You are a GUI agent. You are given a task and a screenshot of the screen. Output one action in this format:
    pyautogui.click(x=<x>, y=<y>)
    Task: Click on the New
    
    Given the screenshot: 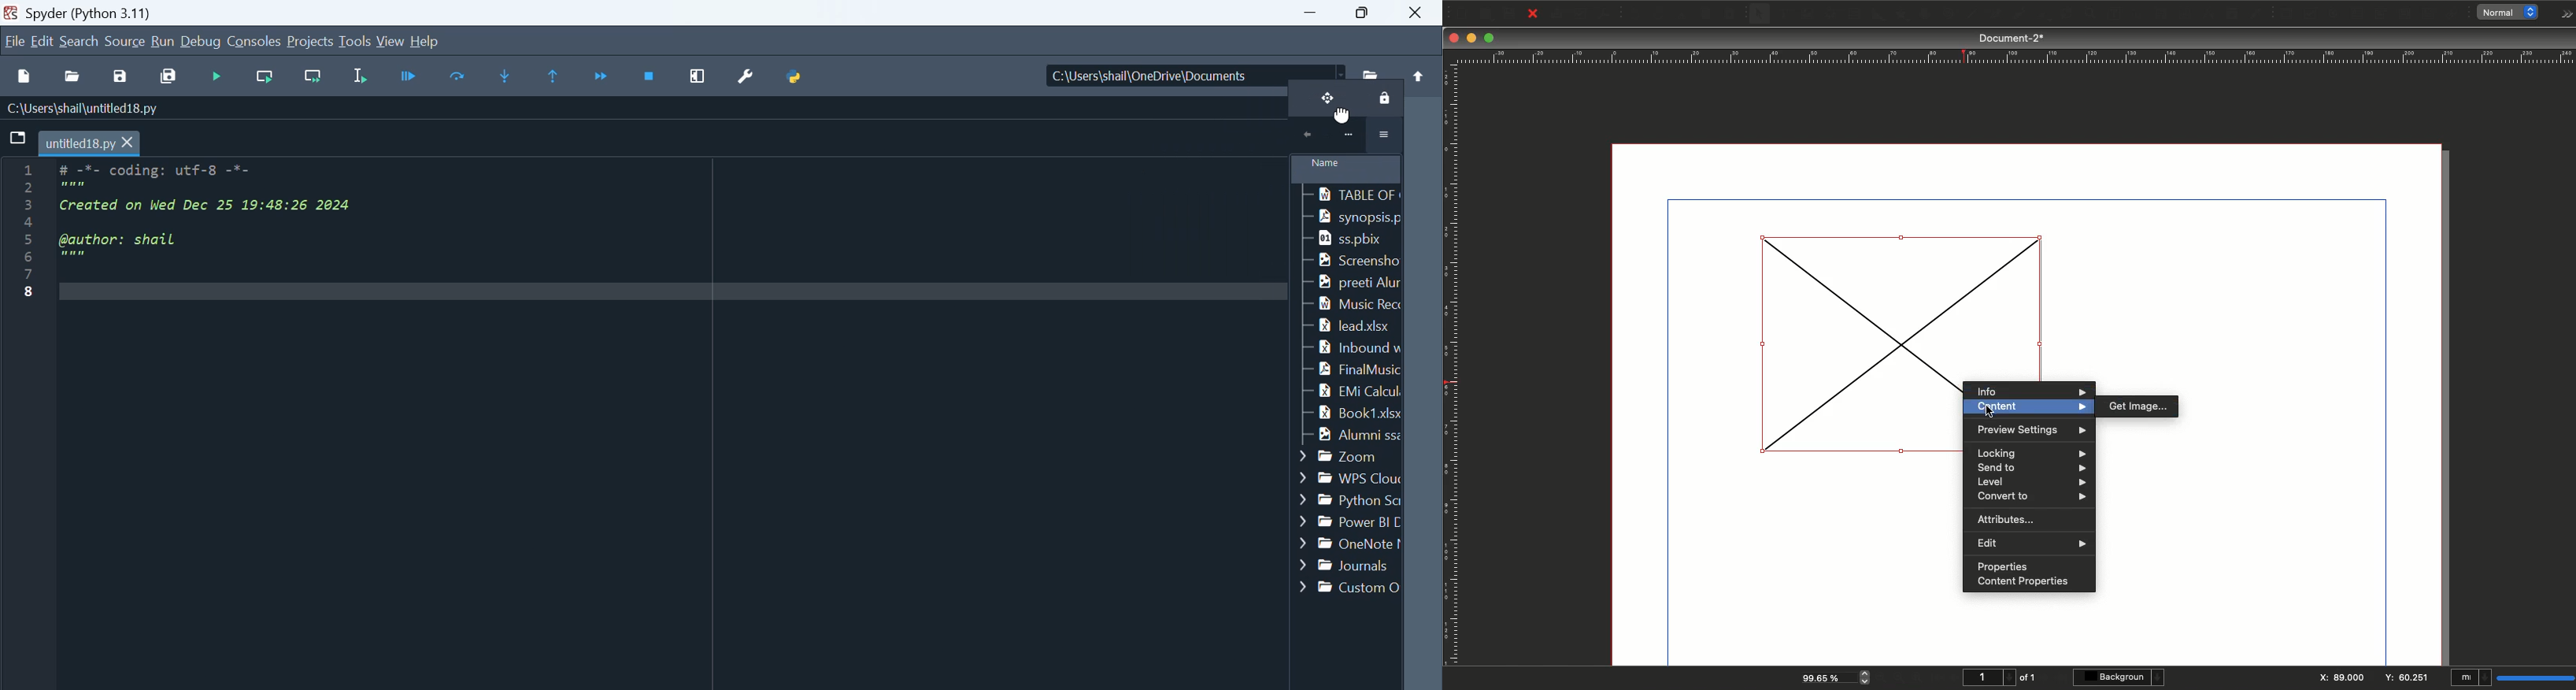 What is the action you would take?
    pyautogui.click(x=24, y=75)
    